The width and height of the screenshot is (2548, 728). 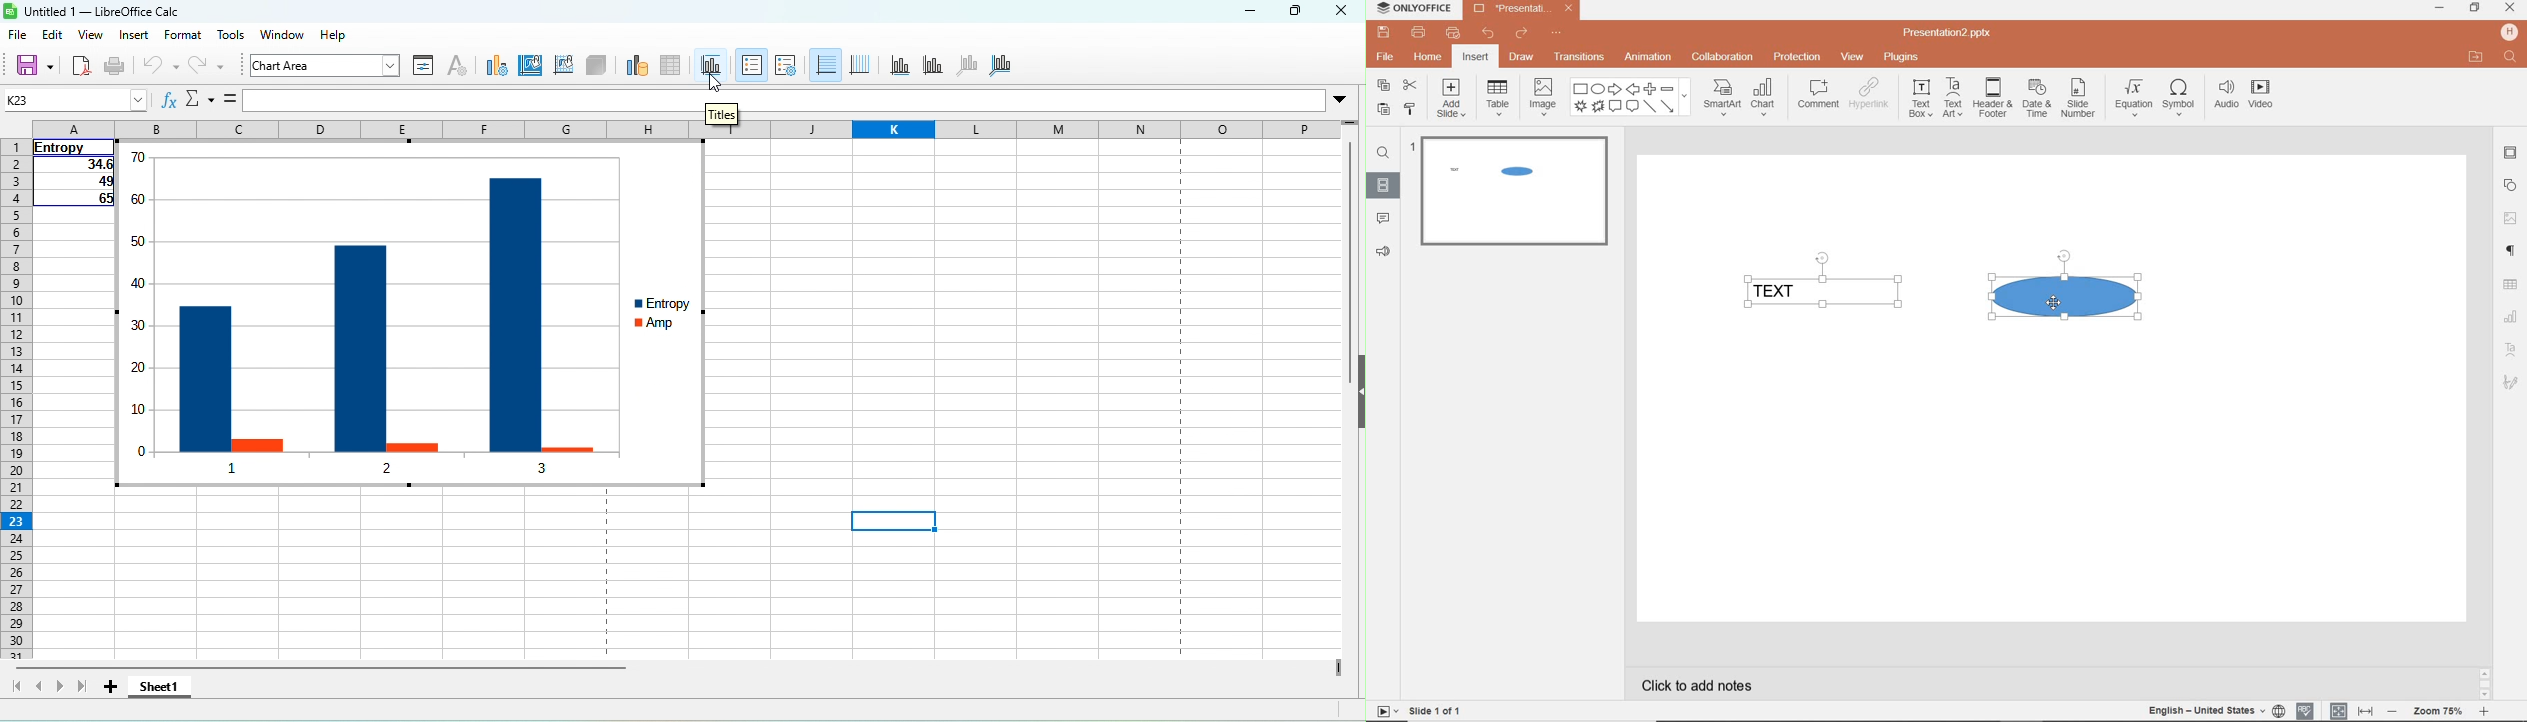 What do you see at coordinates (1477, 57) in the screenshot?
I see `insert` at bounding box center [1477, 57].